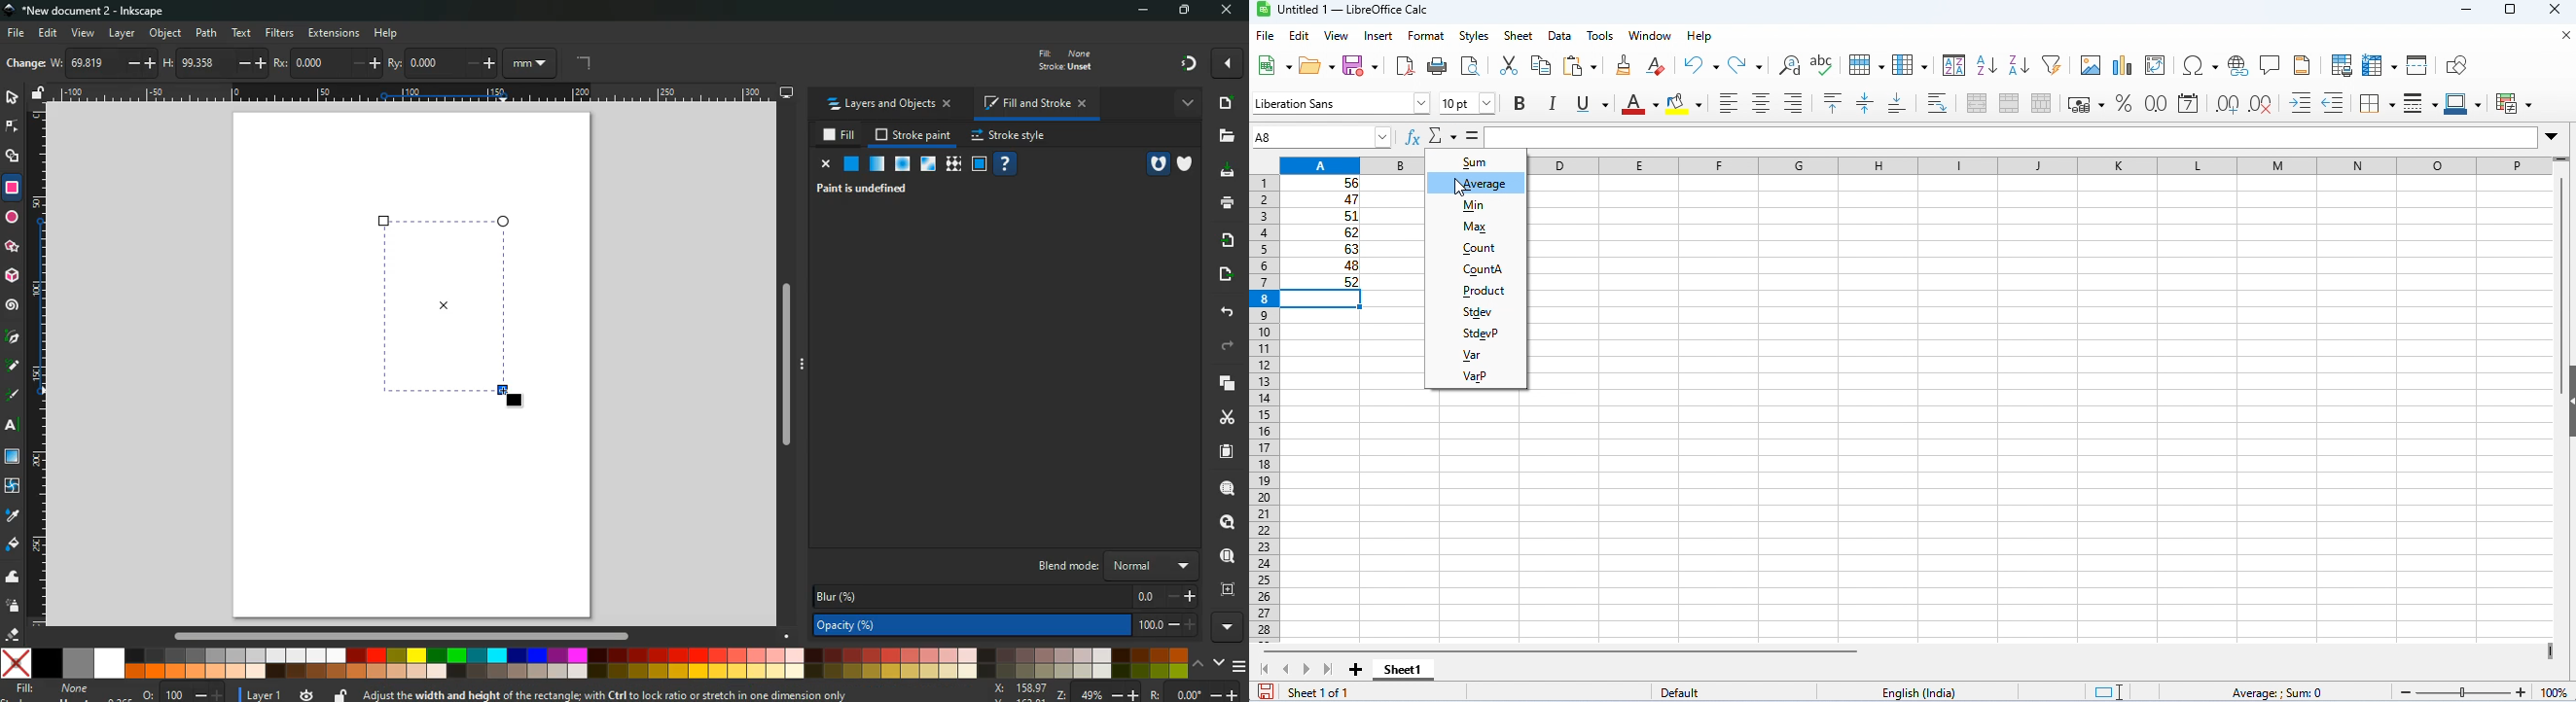  What do you see at coordinates (2052, 63) in the screenshot?
I see `filter` at bounding box center [2052, 63].